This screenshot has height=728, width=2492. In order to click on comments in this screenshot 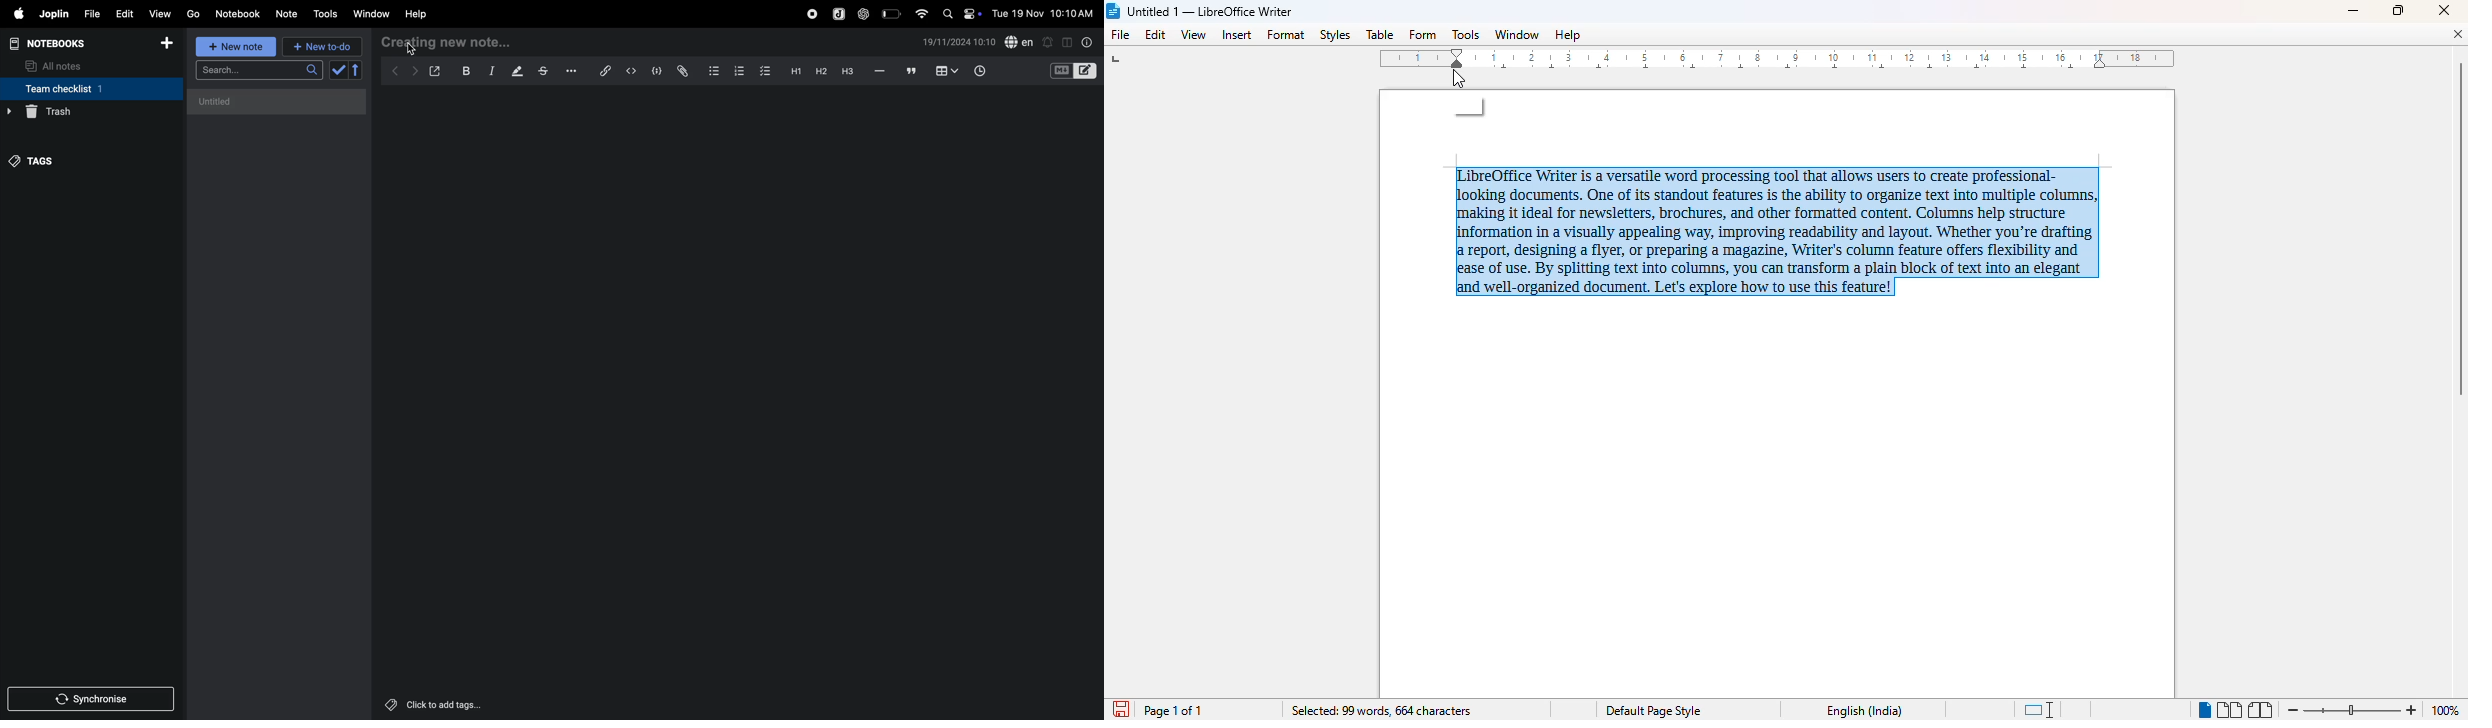, I will do `click(909, 72)`.